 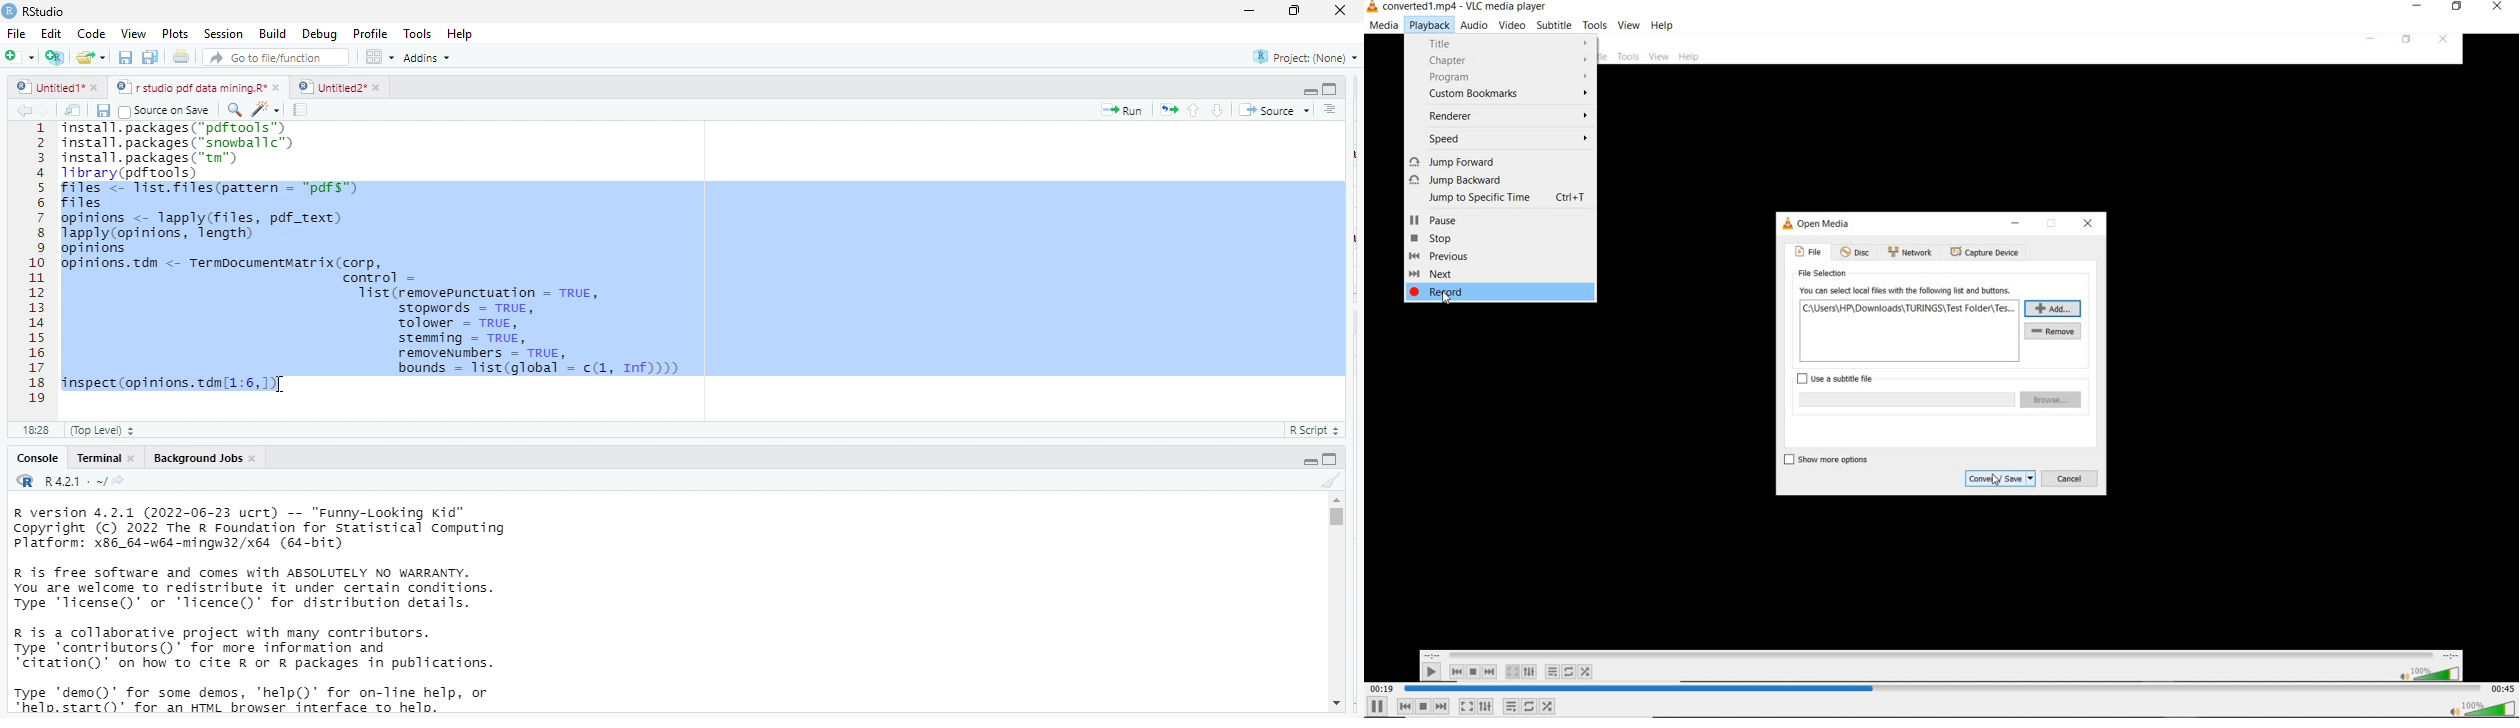 What do you see at coordinates (98, 89) in the screenshot?
I see `close` at bounding box center [98, 89].